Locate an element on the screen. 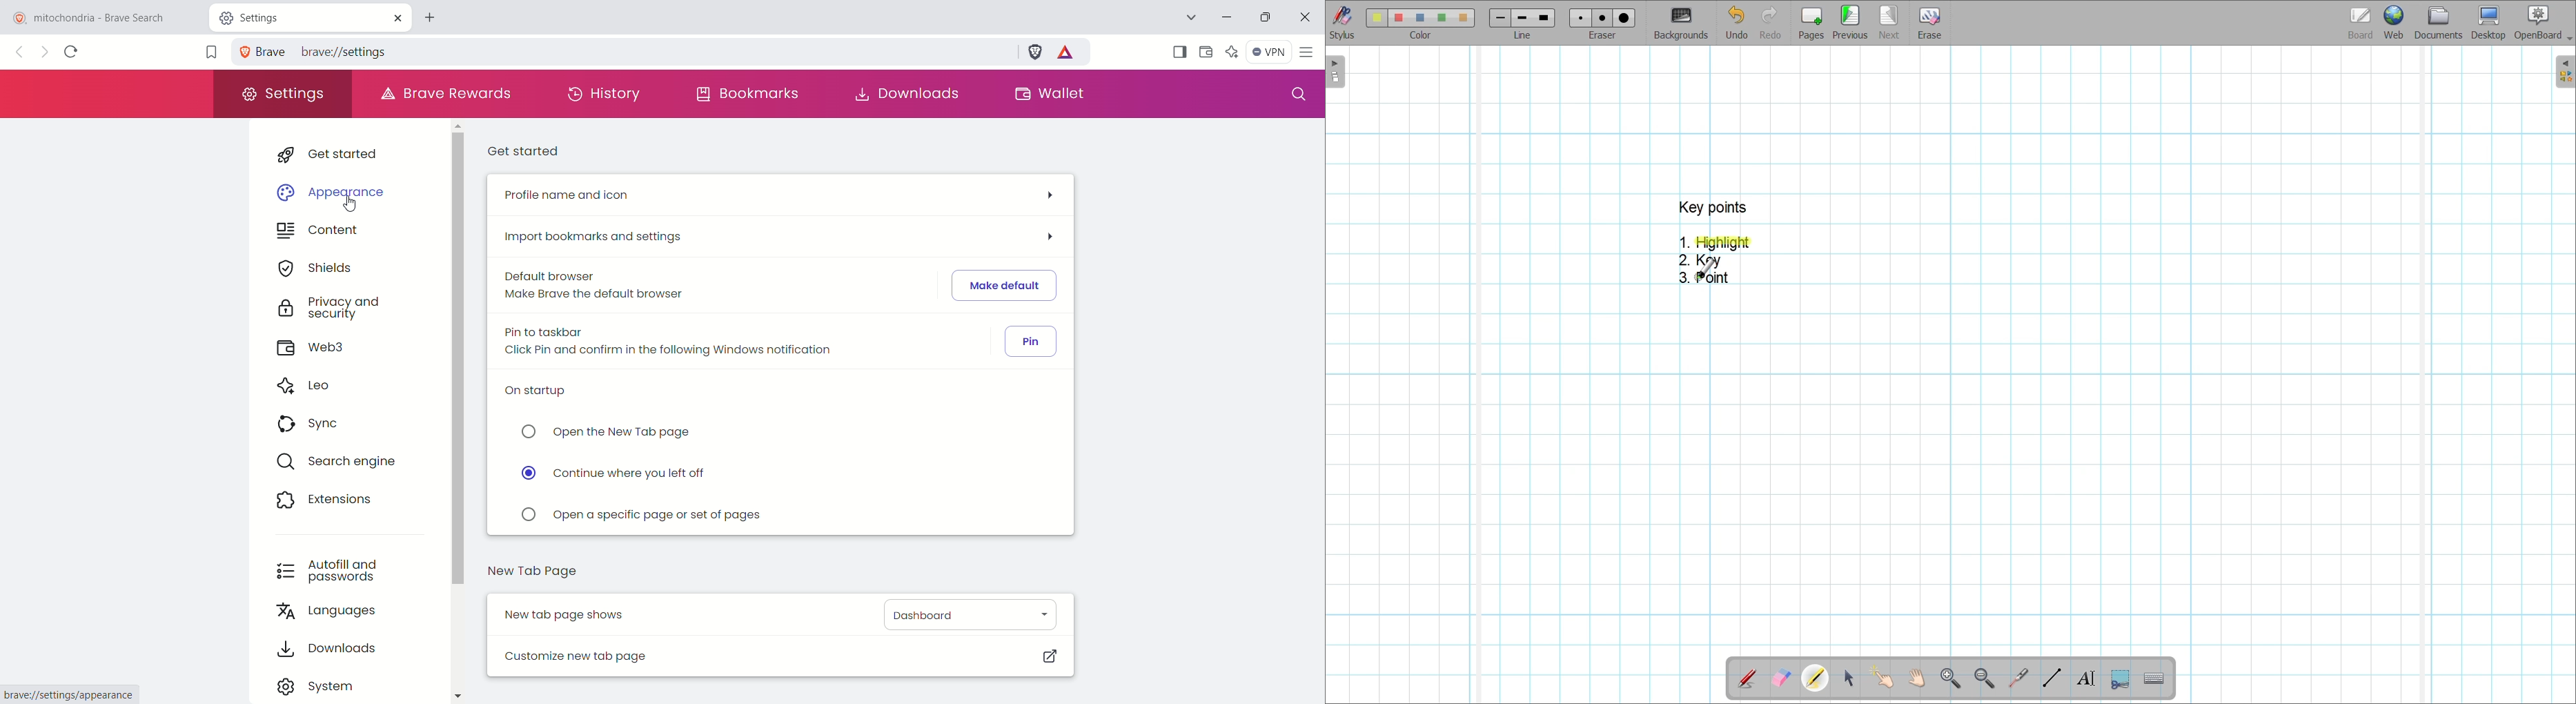  Settings is located at coordinates (264, 17).